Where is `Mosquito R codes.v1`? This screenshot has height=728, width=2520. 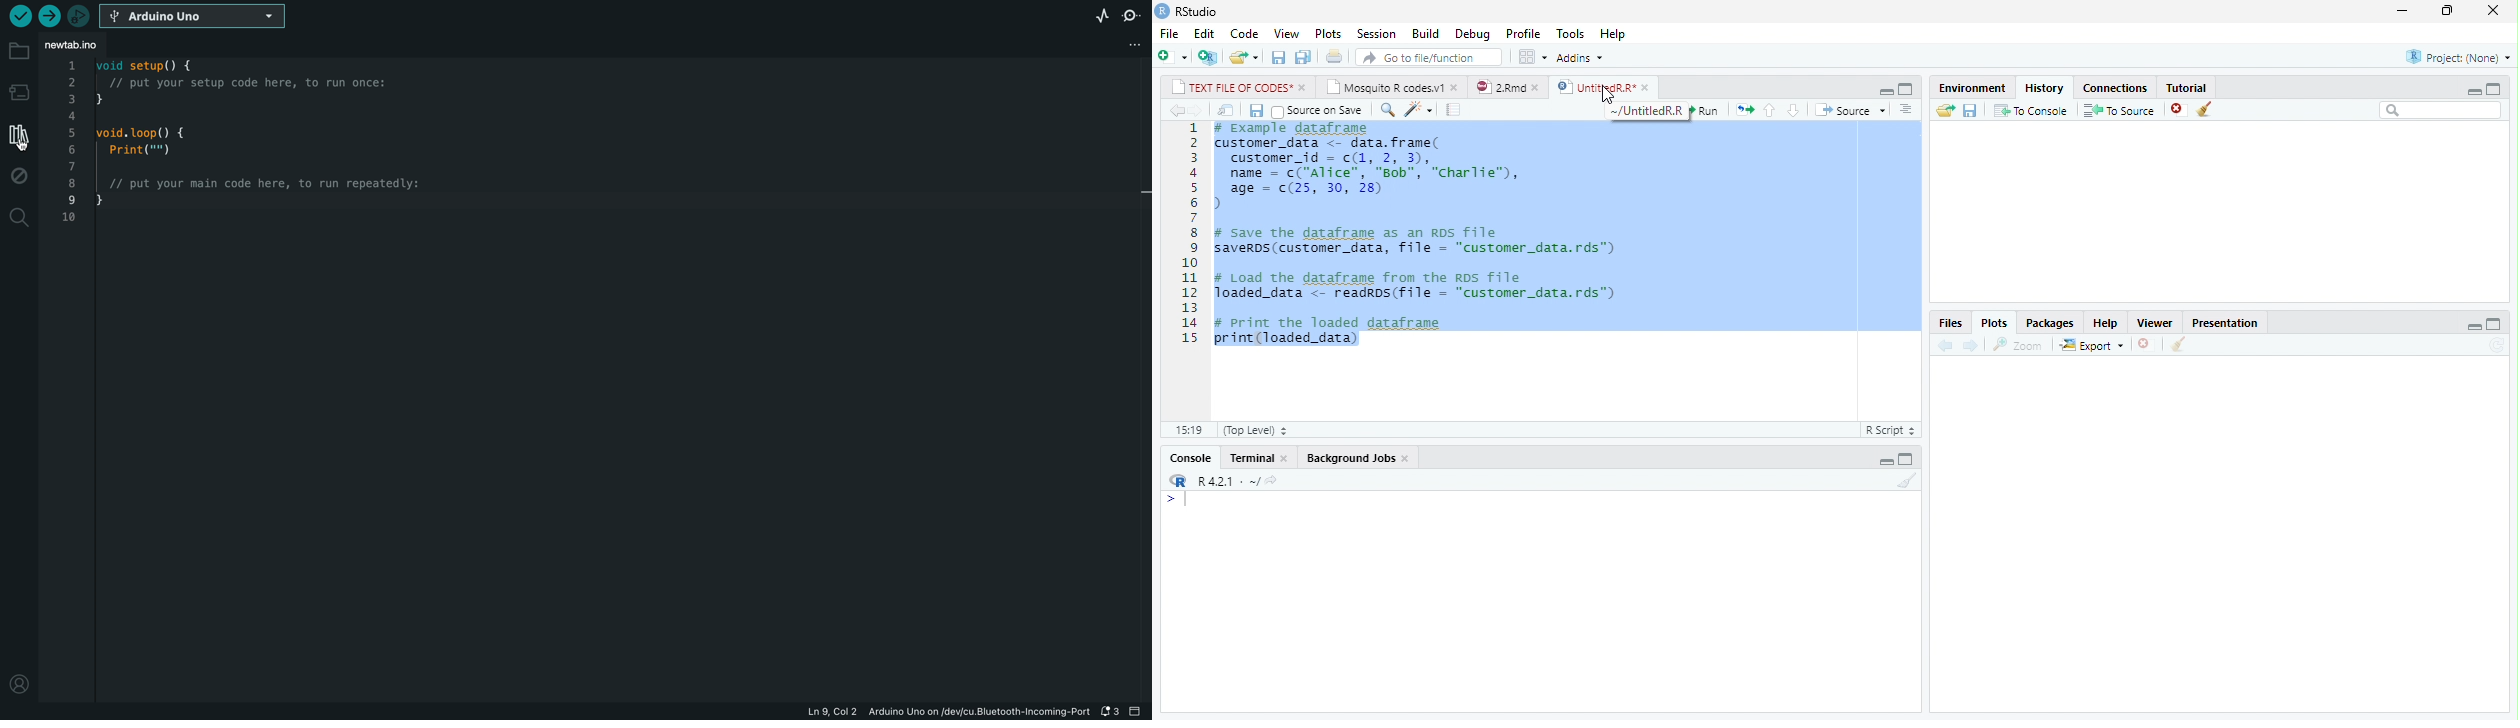 Mosquito R codes.v1 is located at coordinates (1384, 87).